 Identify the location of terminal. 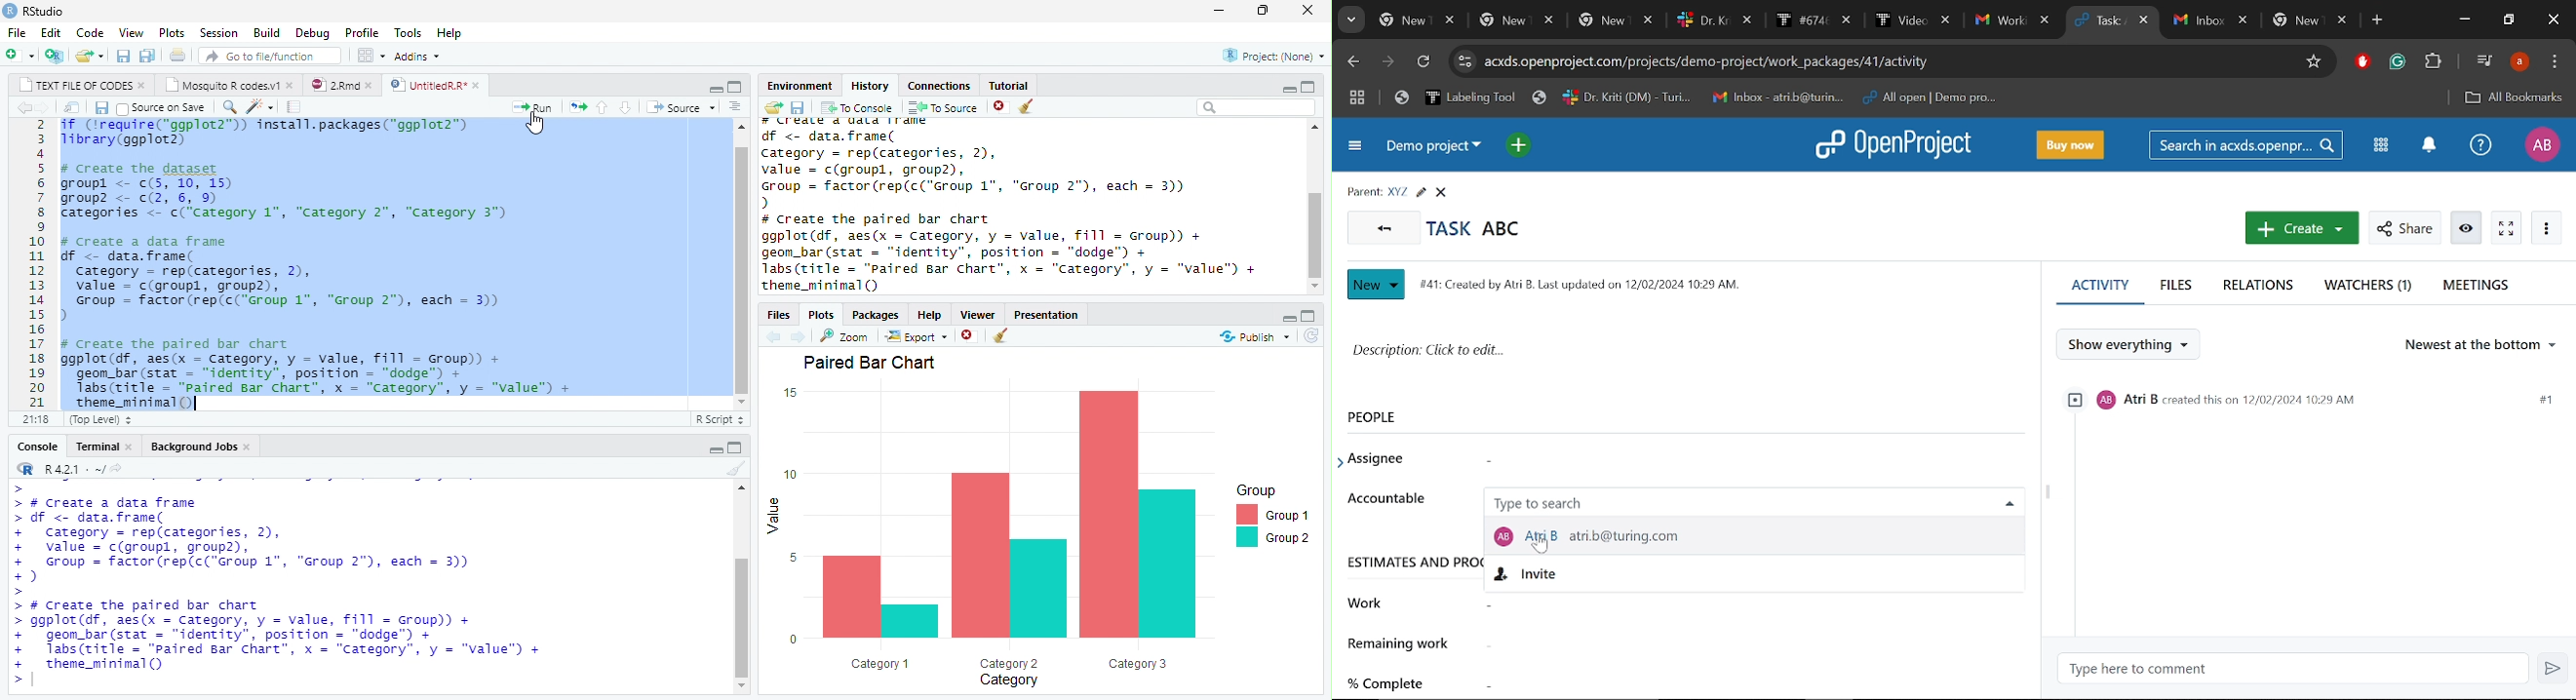
(96, 447).